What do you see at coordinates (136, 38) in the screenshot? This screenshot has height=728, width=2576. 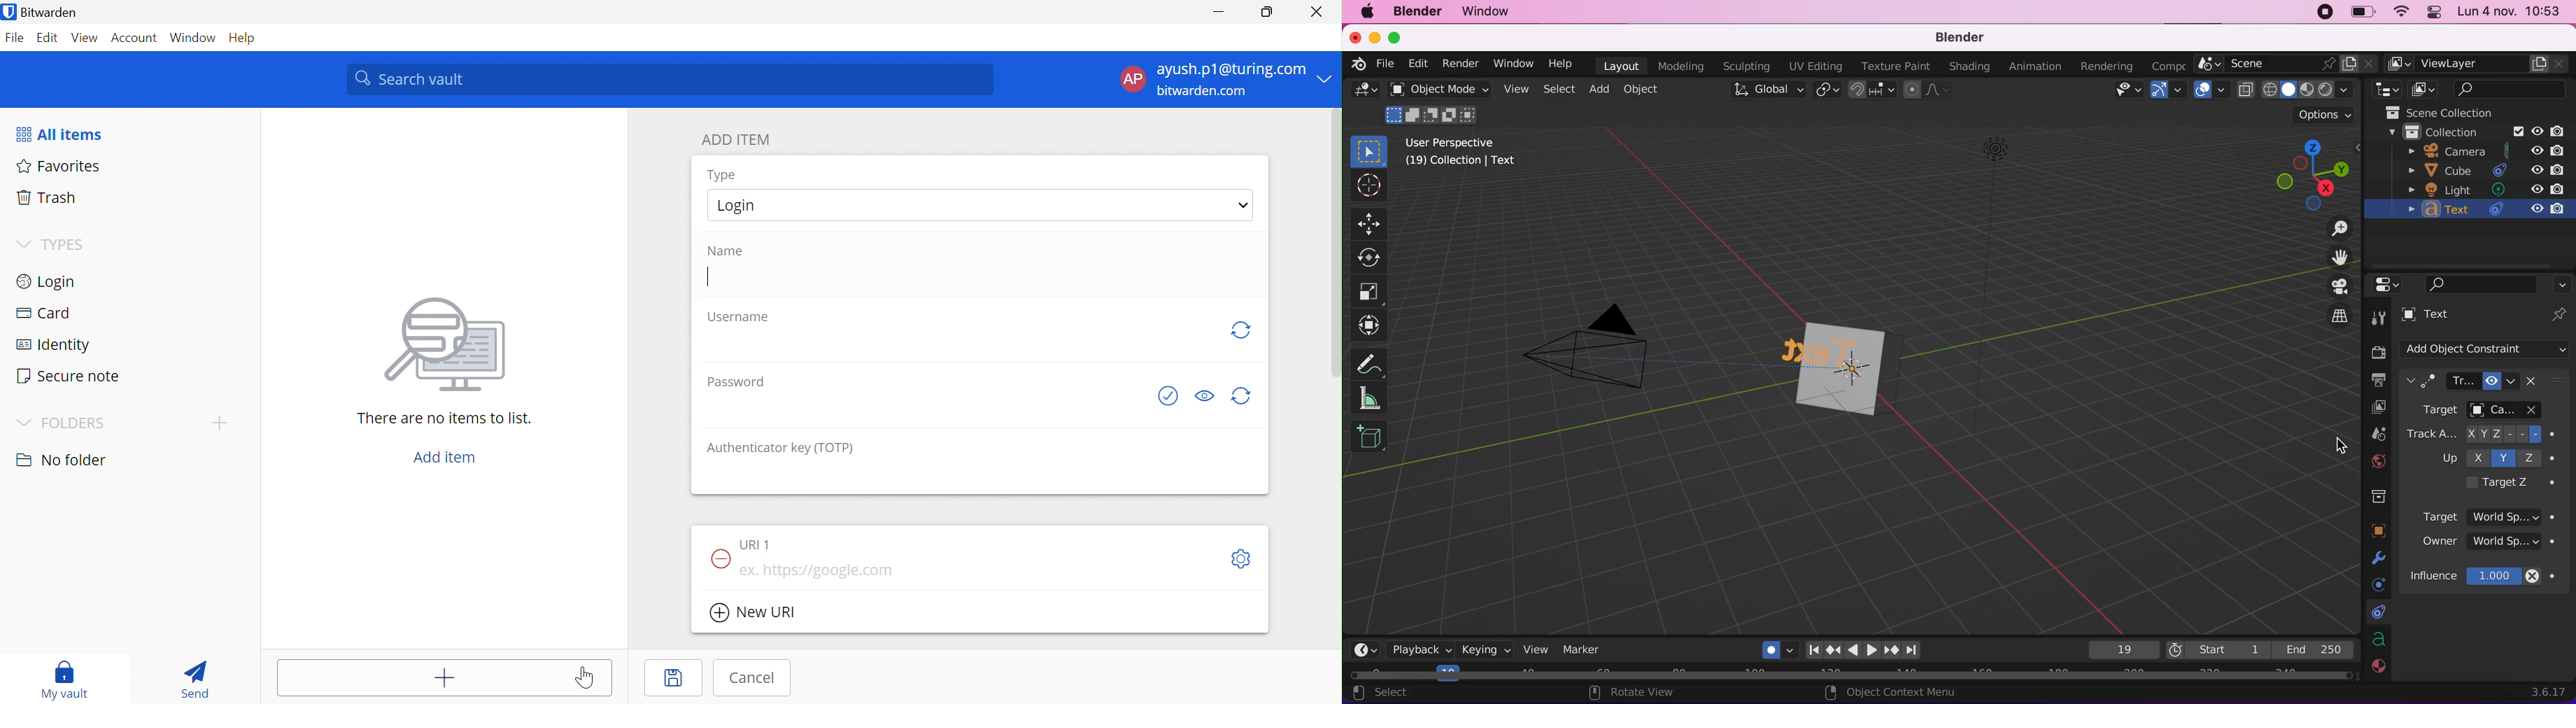 I see `Account` at bounding box center [136, 38].